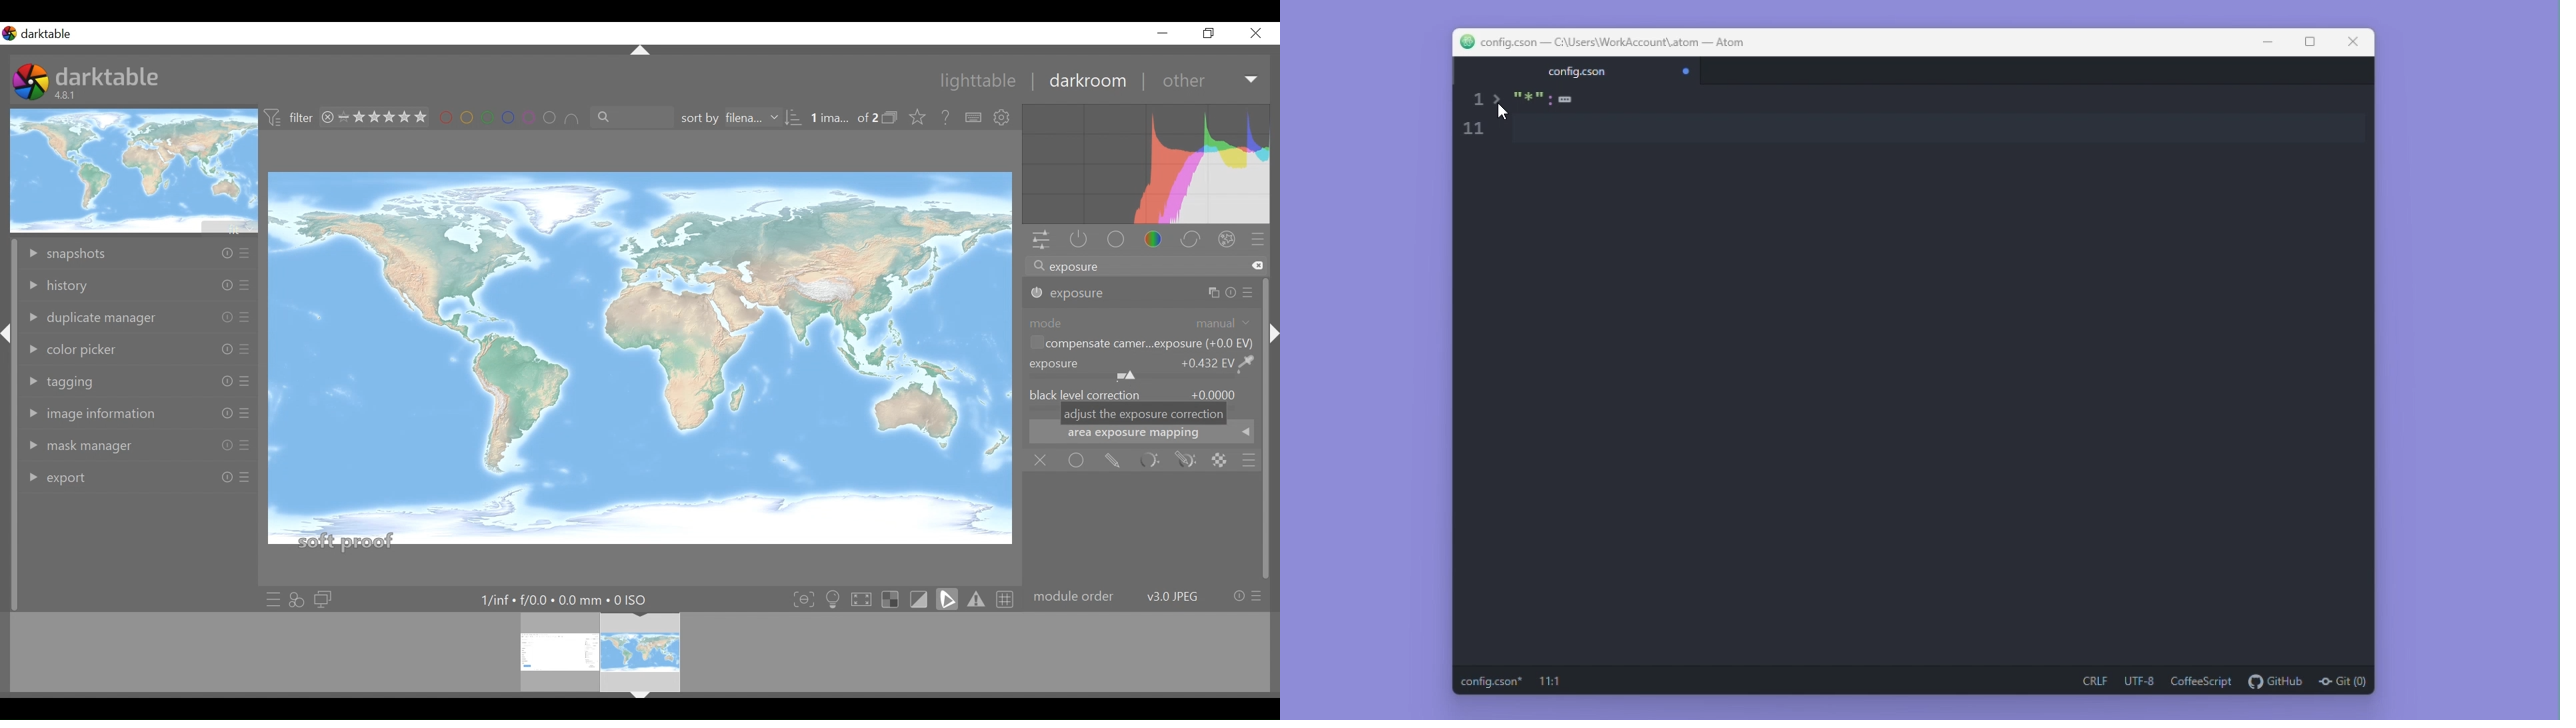  Describe the element at coordinates (1249, 459) in the screenshot. I see `blending option` at that location.